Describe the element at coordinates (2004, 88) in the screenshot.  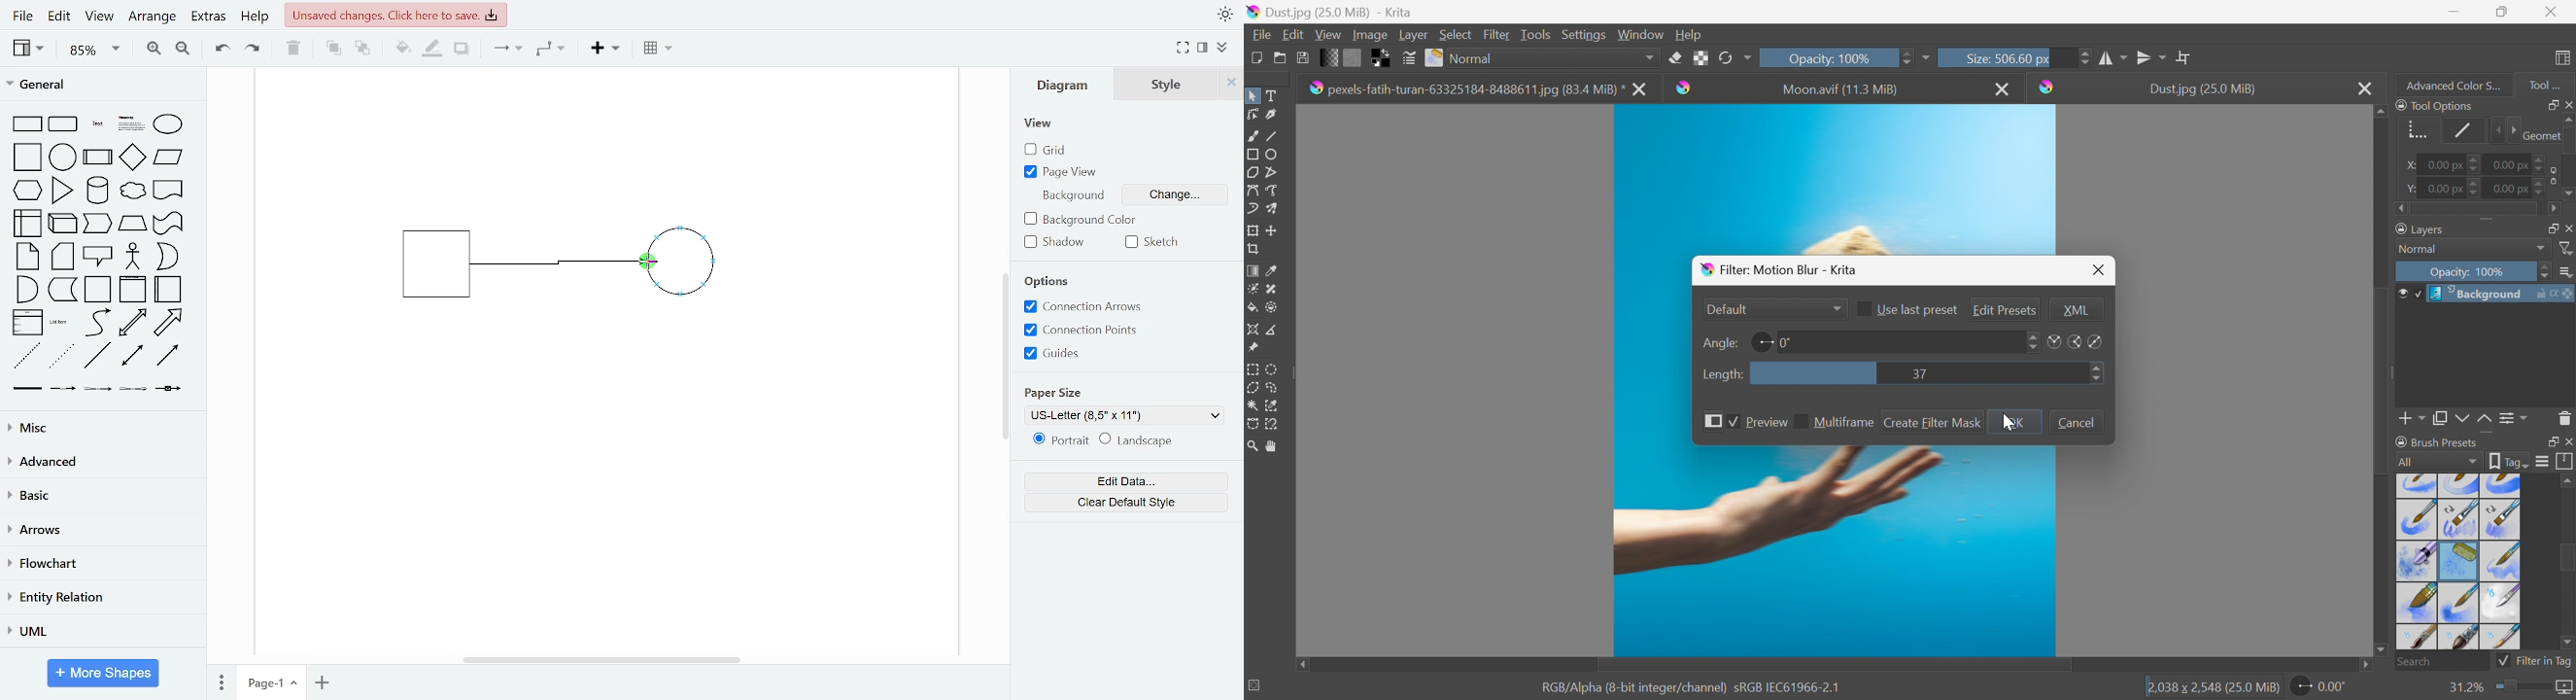
I see `Close` at that location.